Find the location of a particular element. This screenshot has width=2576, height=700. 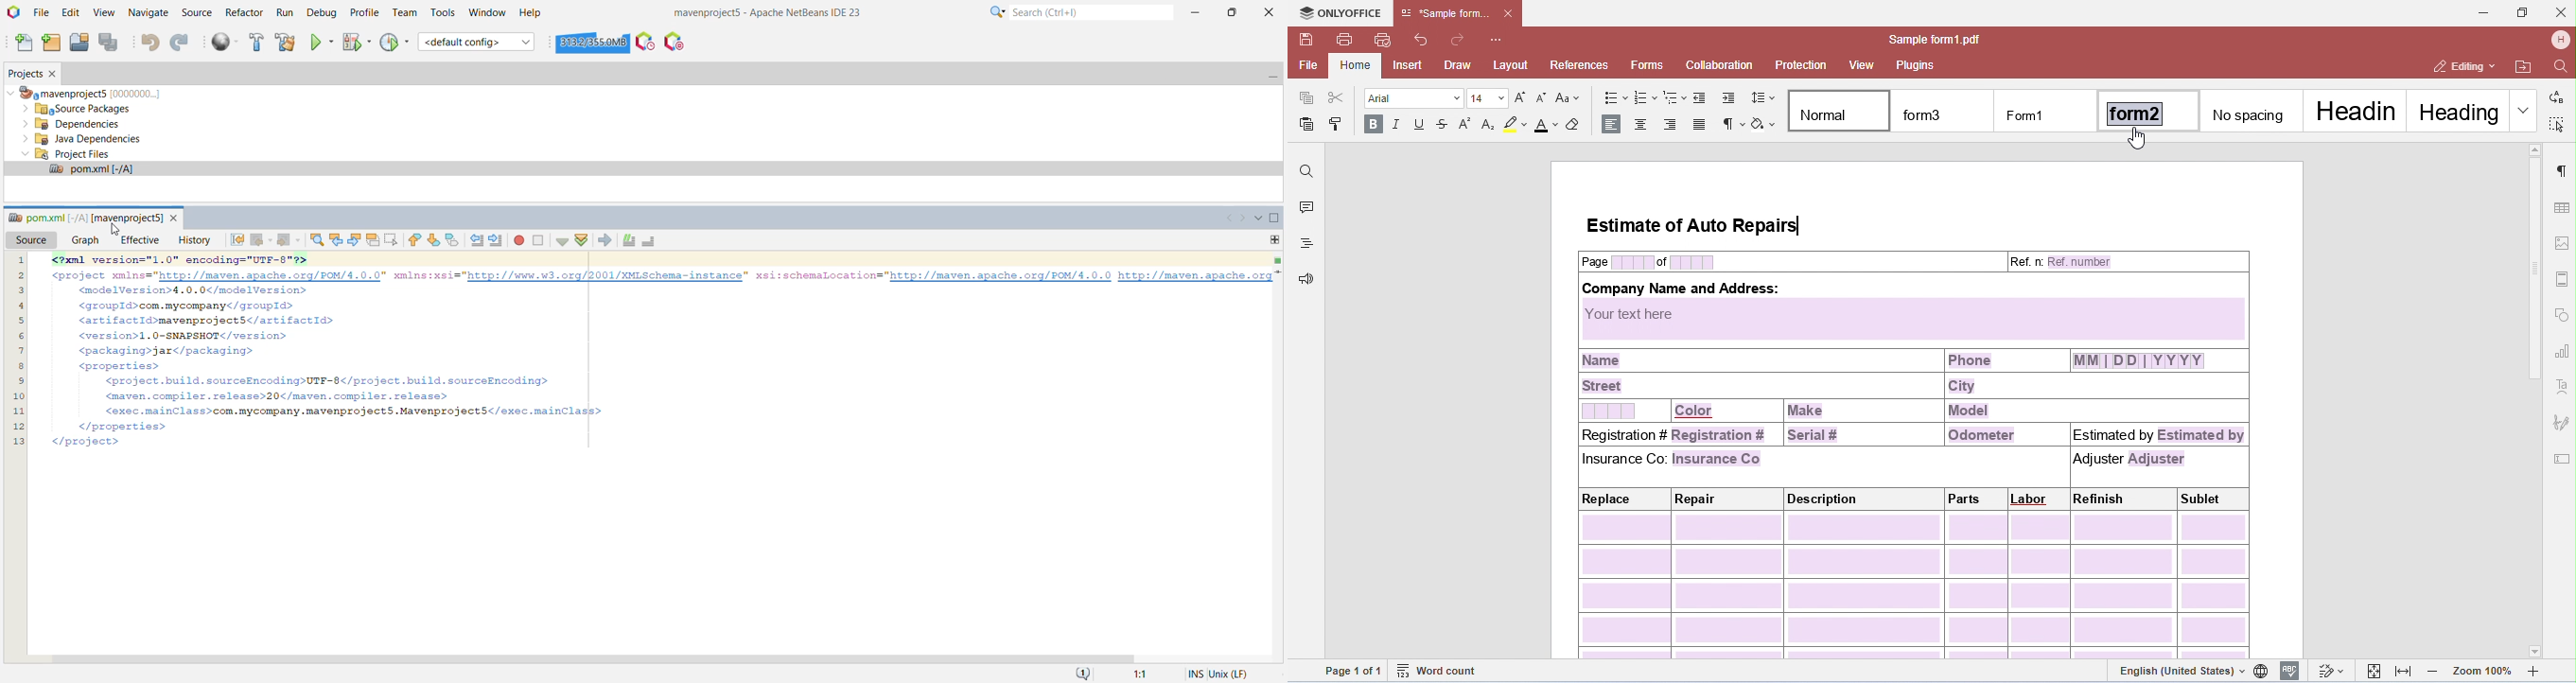

Pause I/O Checks is located at coordinates (673, 42).